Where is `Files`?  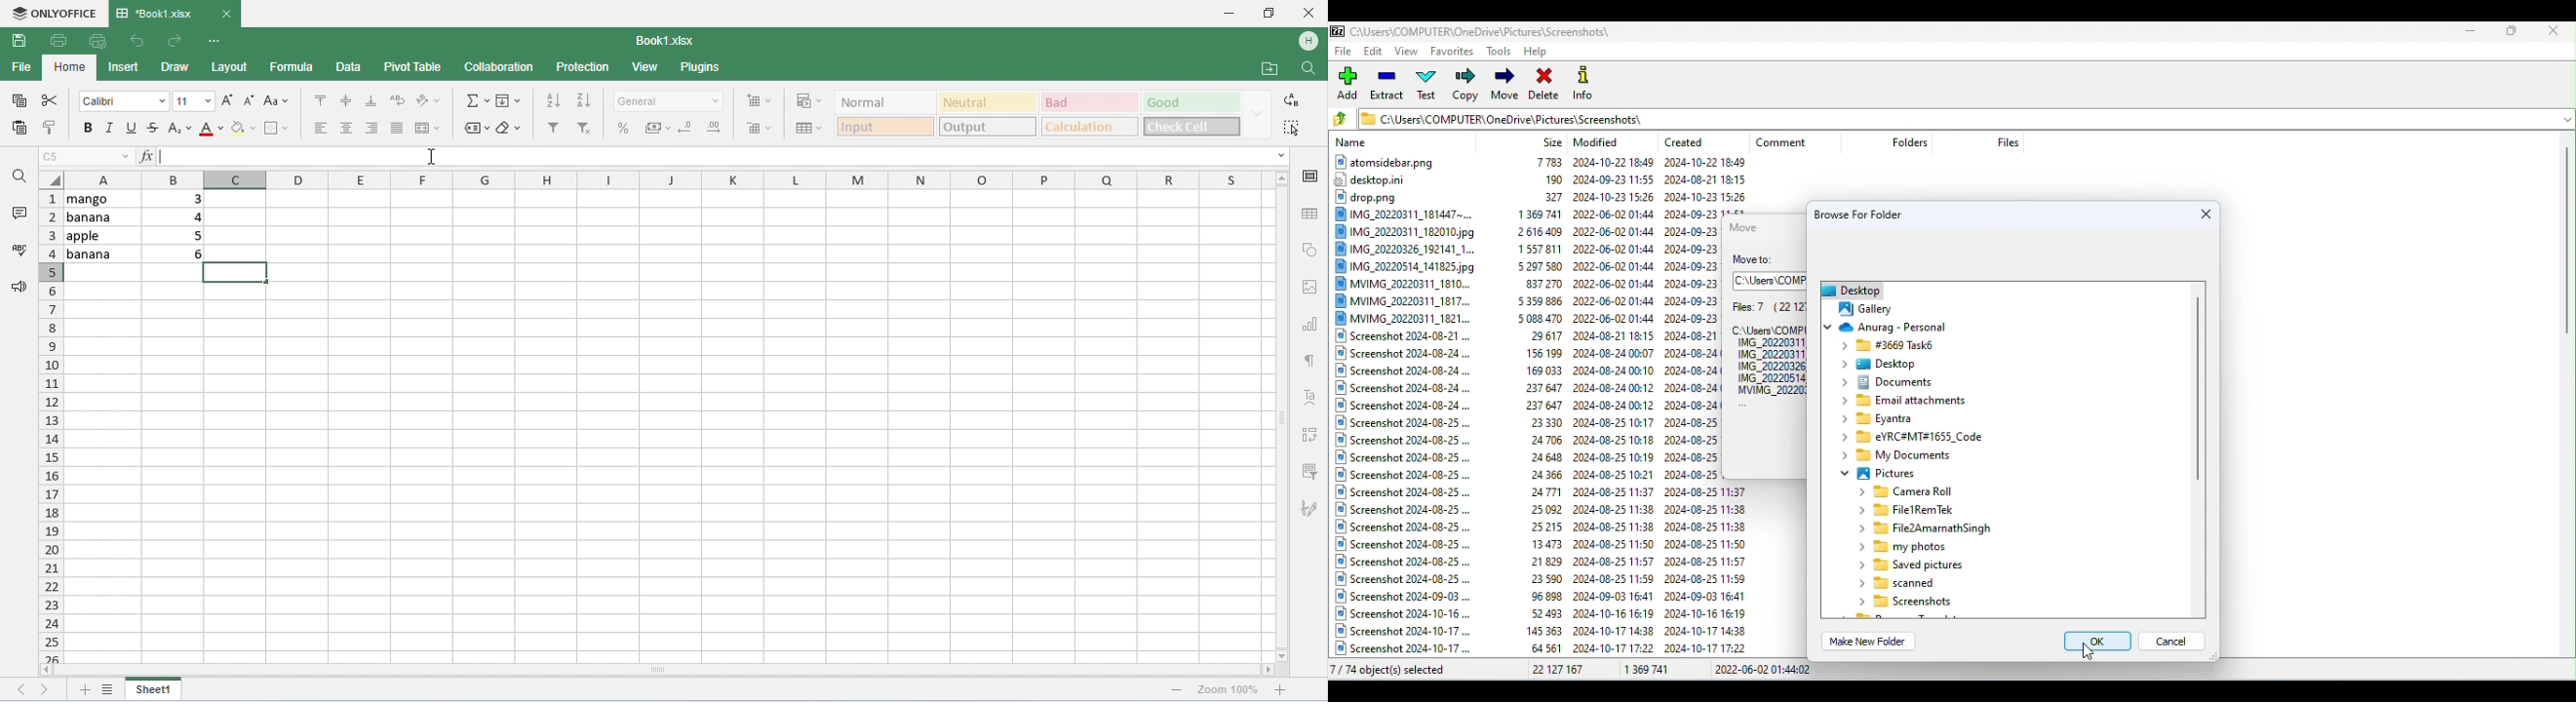 Files is located at coordinates (2008, 141).